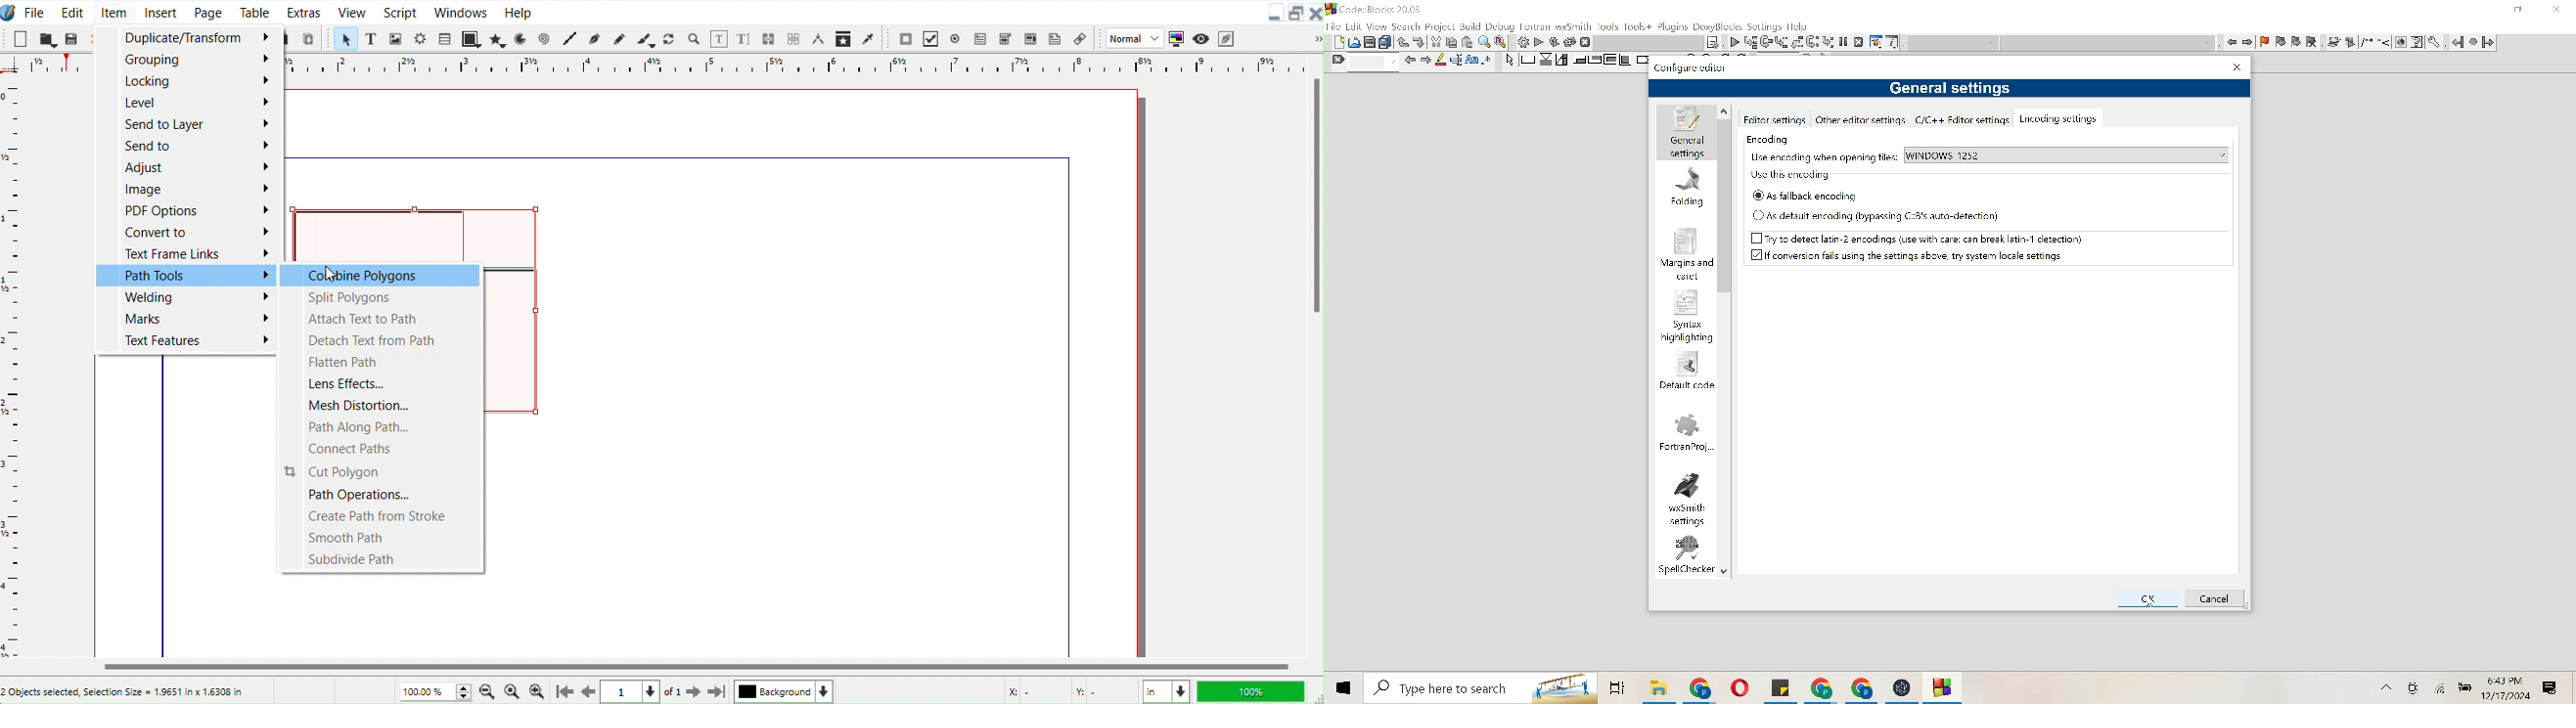 This screenshot has height=728, width=2576. Describe the element at coordinates (2472, 43) in the screenshot. I see `Pause` at that location.